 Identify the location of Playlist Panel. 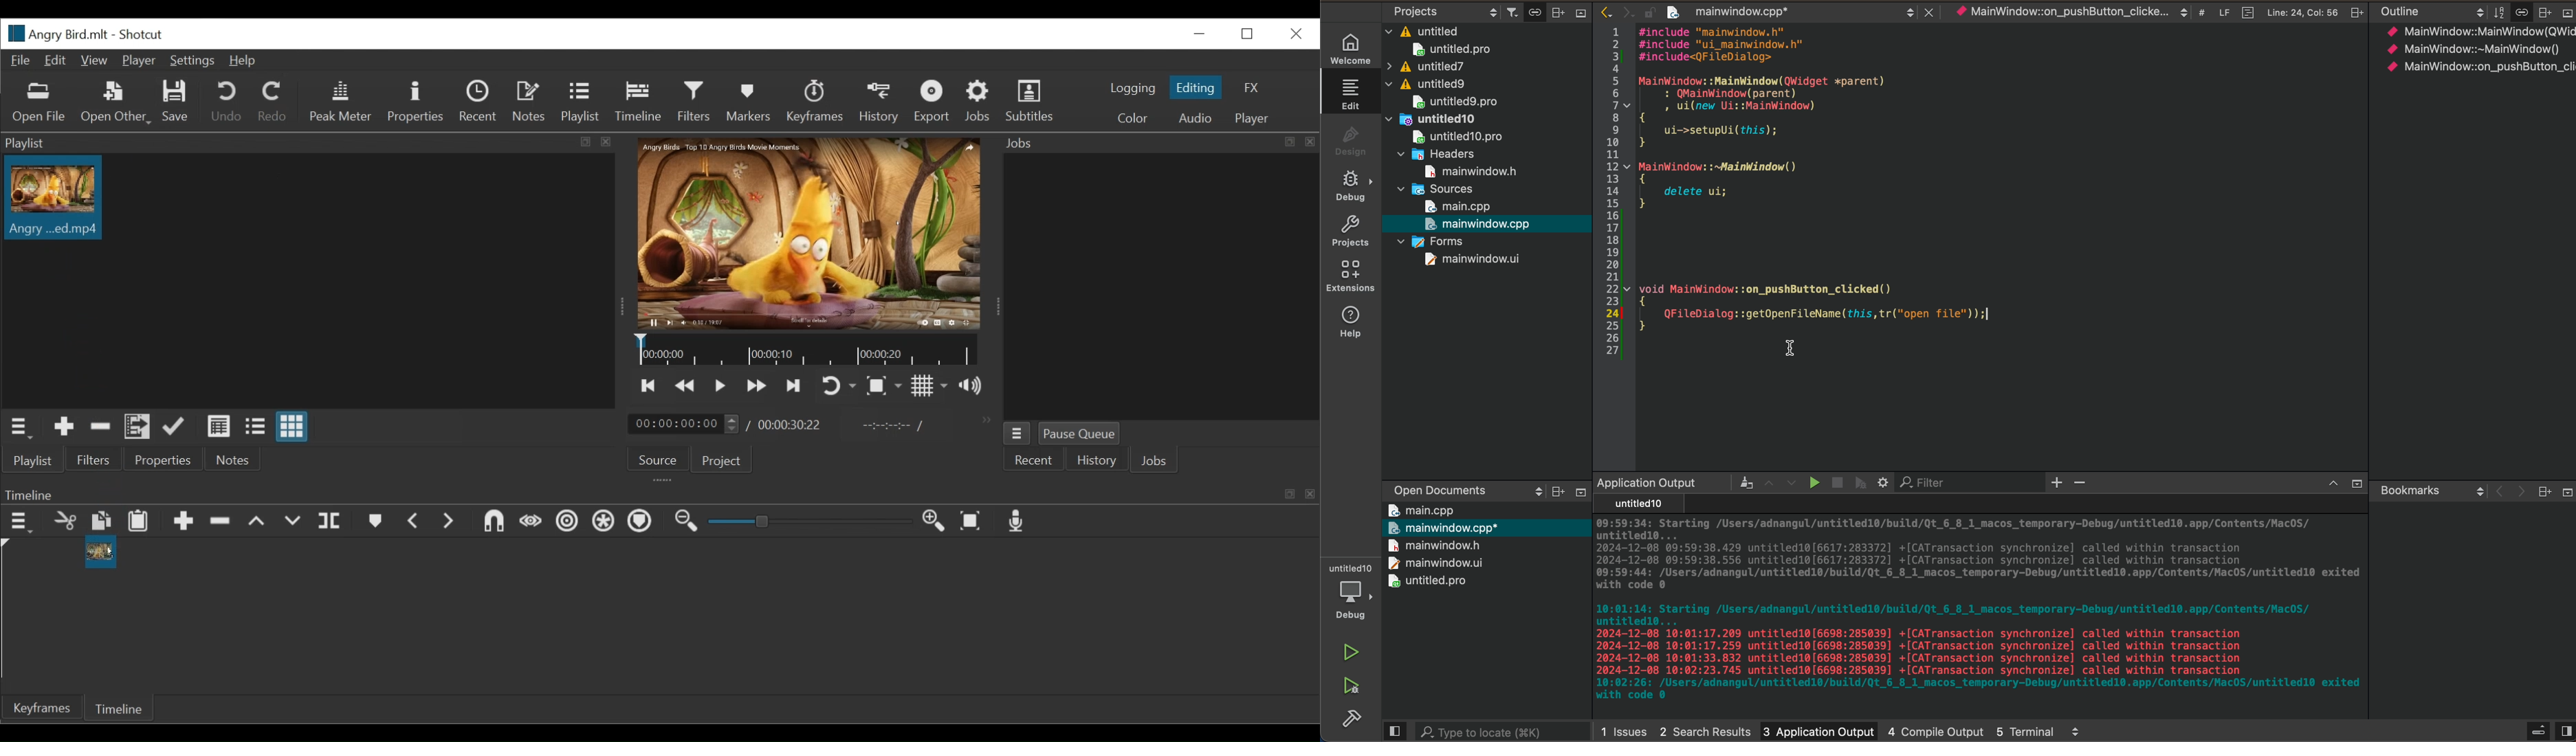
(311, 142).